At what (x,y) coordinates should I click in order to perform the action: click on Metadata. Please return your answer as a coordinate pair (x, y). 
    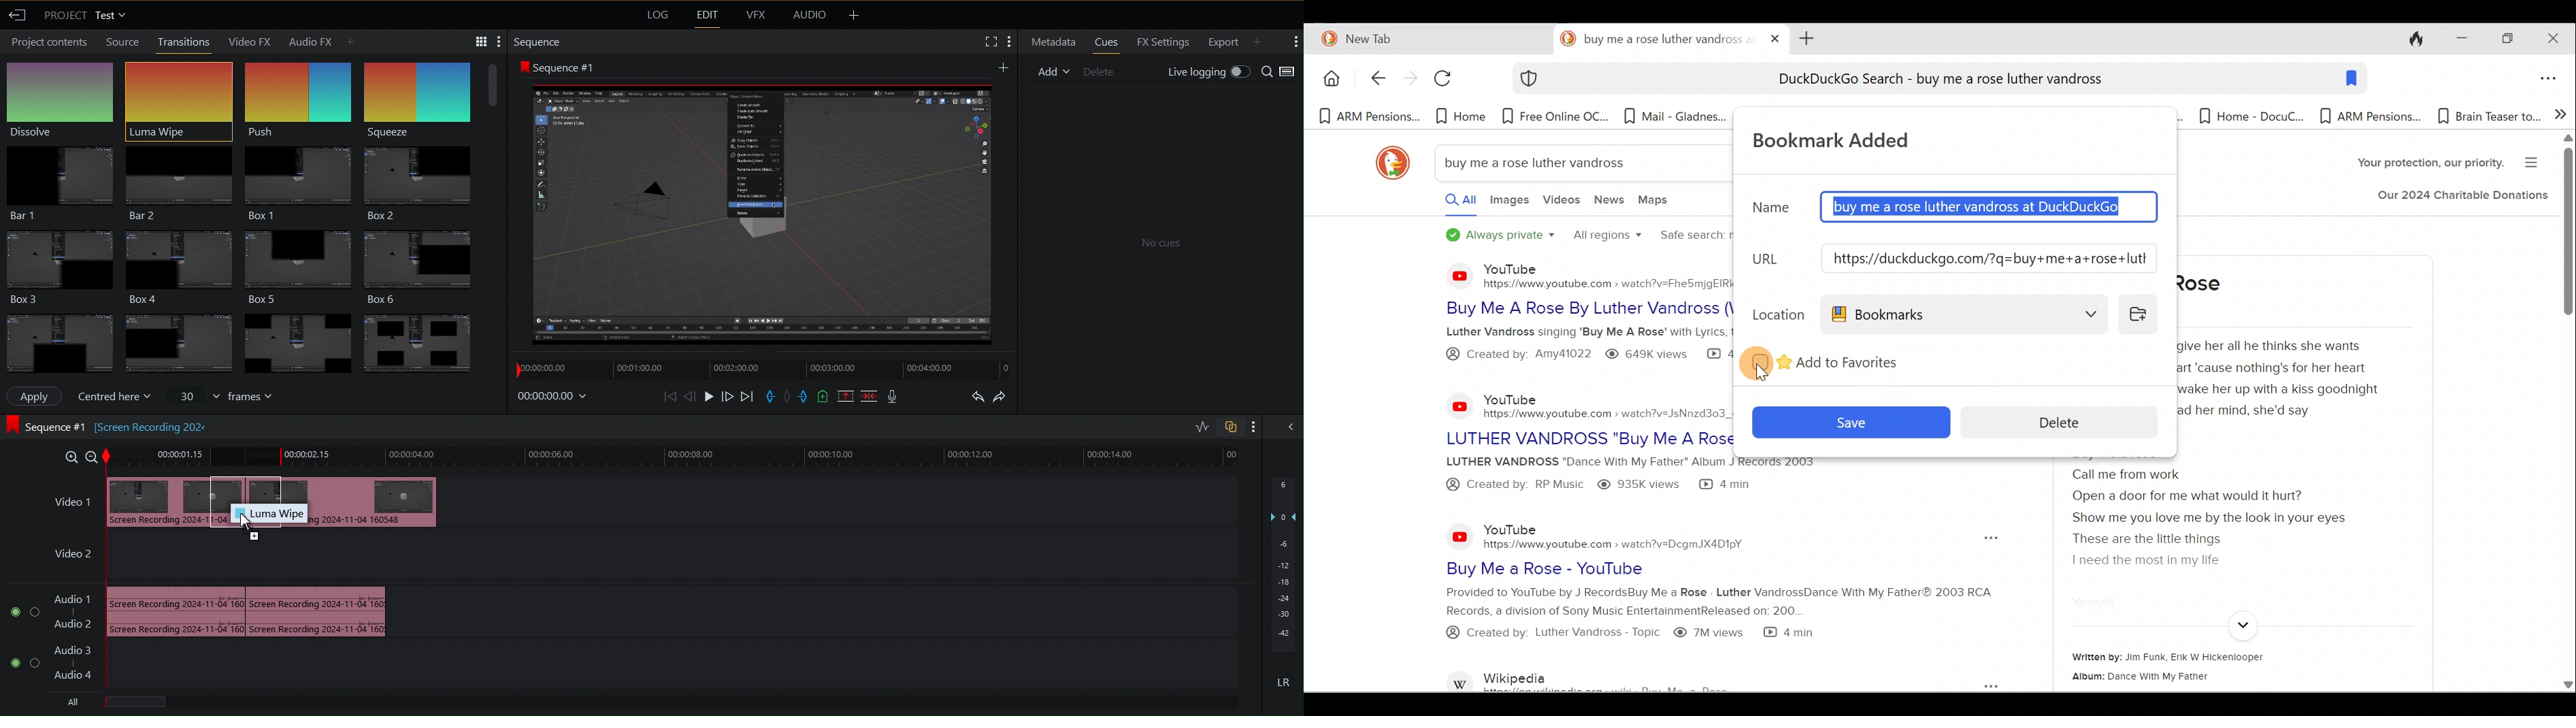
    Looking at the image, I should click on (1051, 42).